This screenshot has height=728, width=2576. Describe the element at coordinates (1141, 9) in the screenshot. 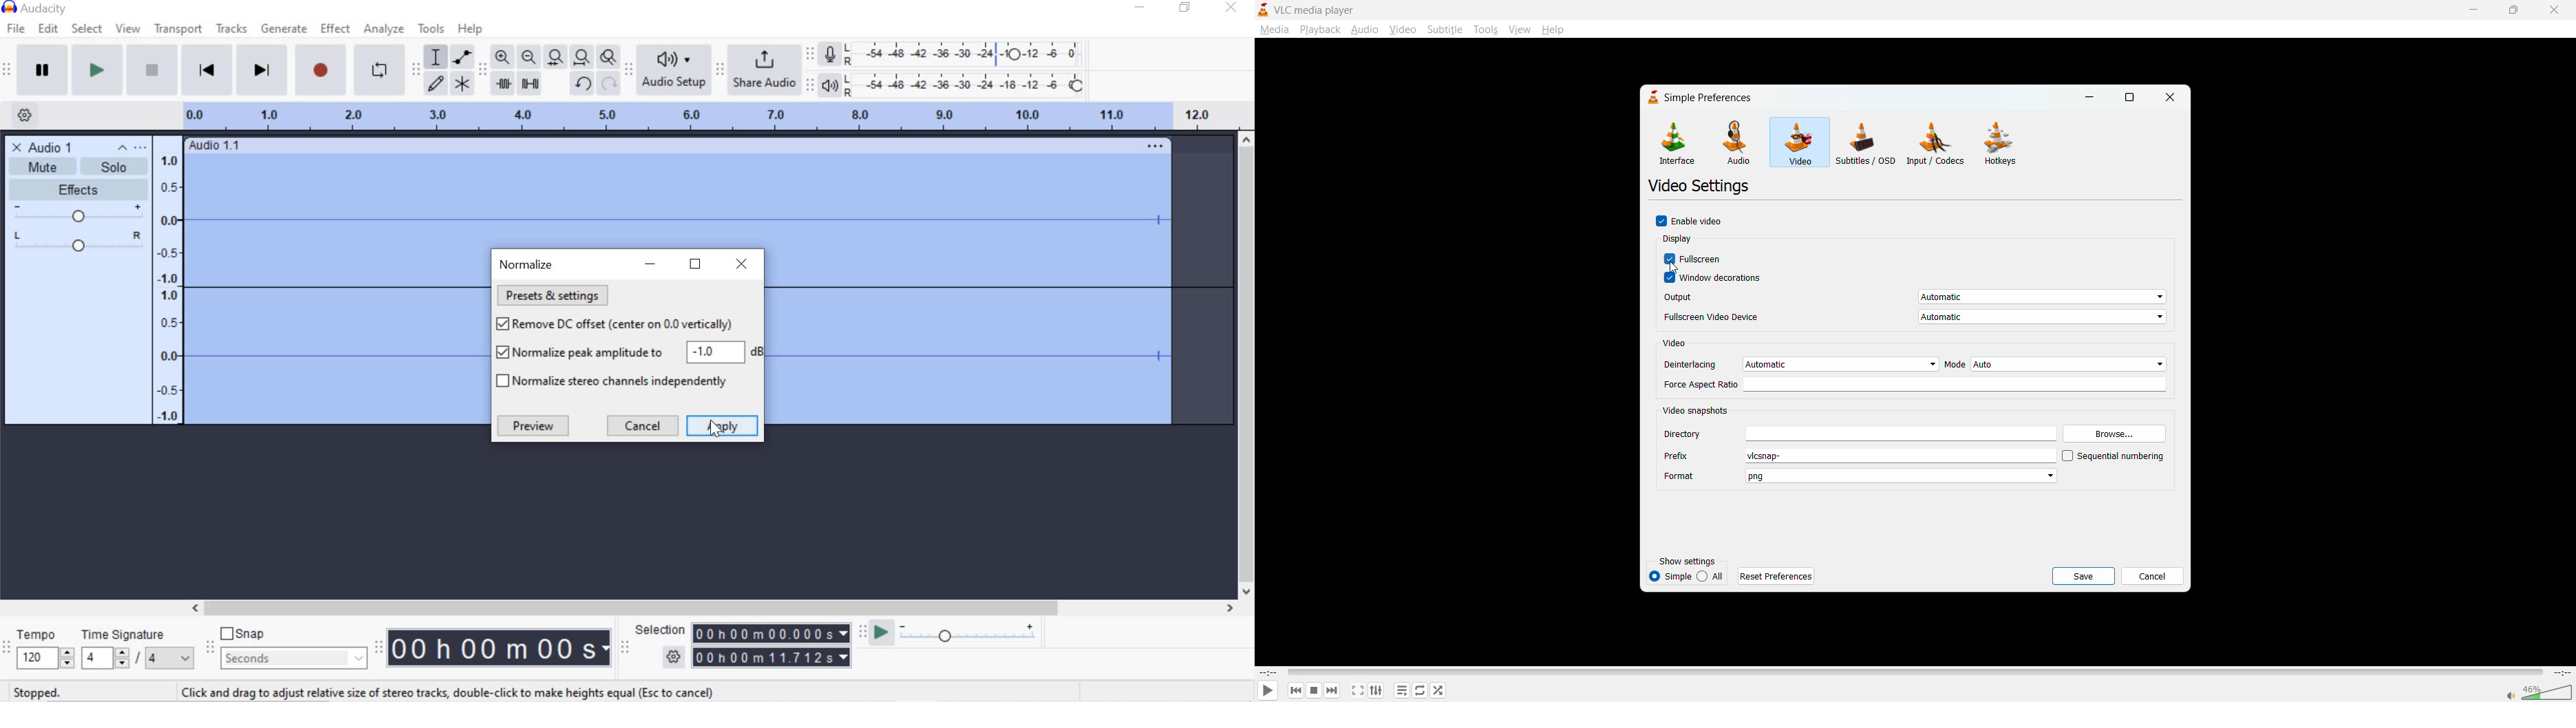

I see `minimize` at that location.